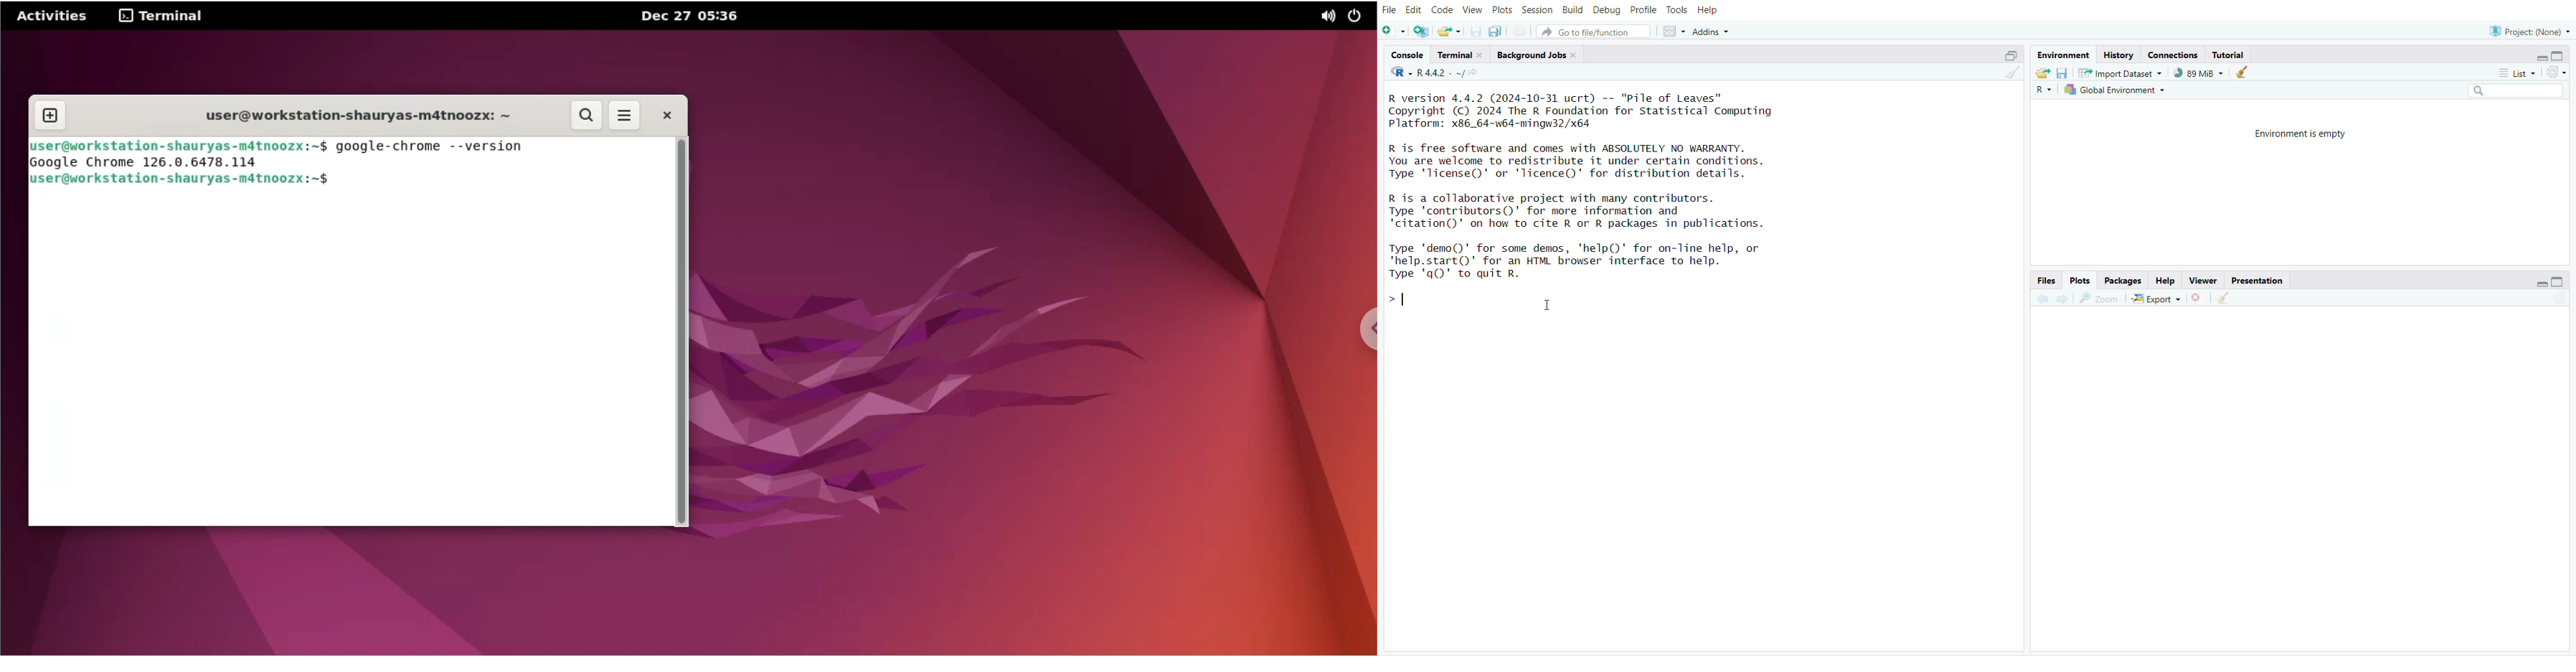  I want to click on R 4.4.2~/, so click(1439, 74).